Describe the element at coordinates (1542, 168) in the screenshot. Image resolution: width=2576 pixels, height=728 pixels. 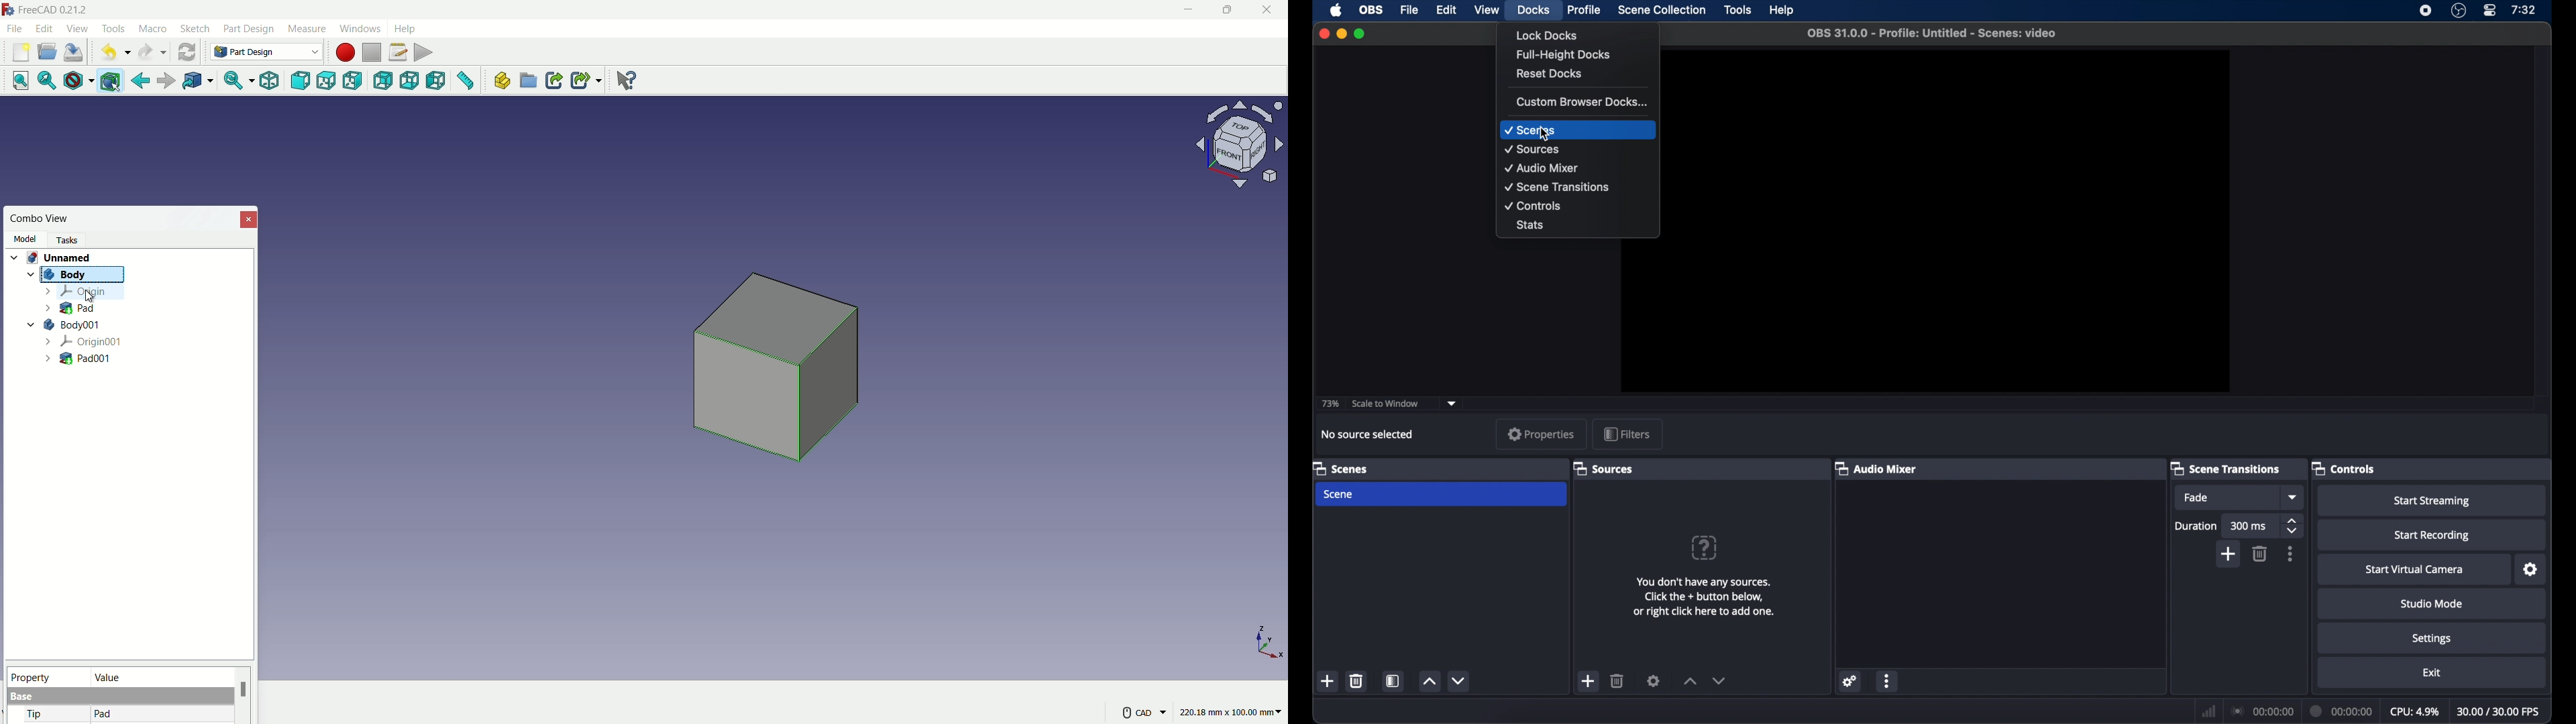
I see `audio mixer` at that location.